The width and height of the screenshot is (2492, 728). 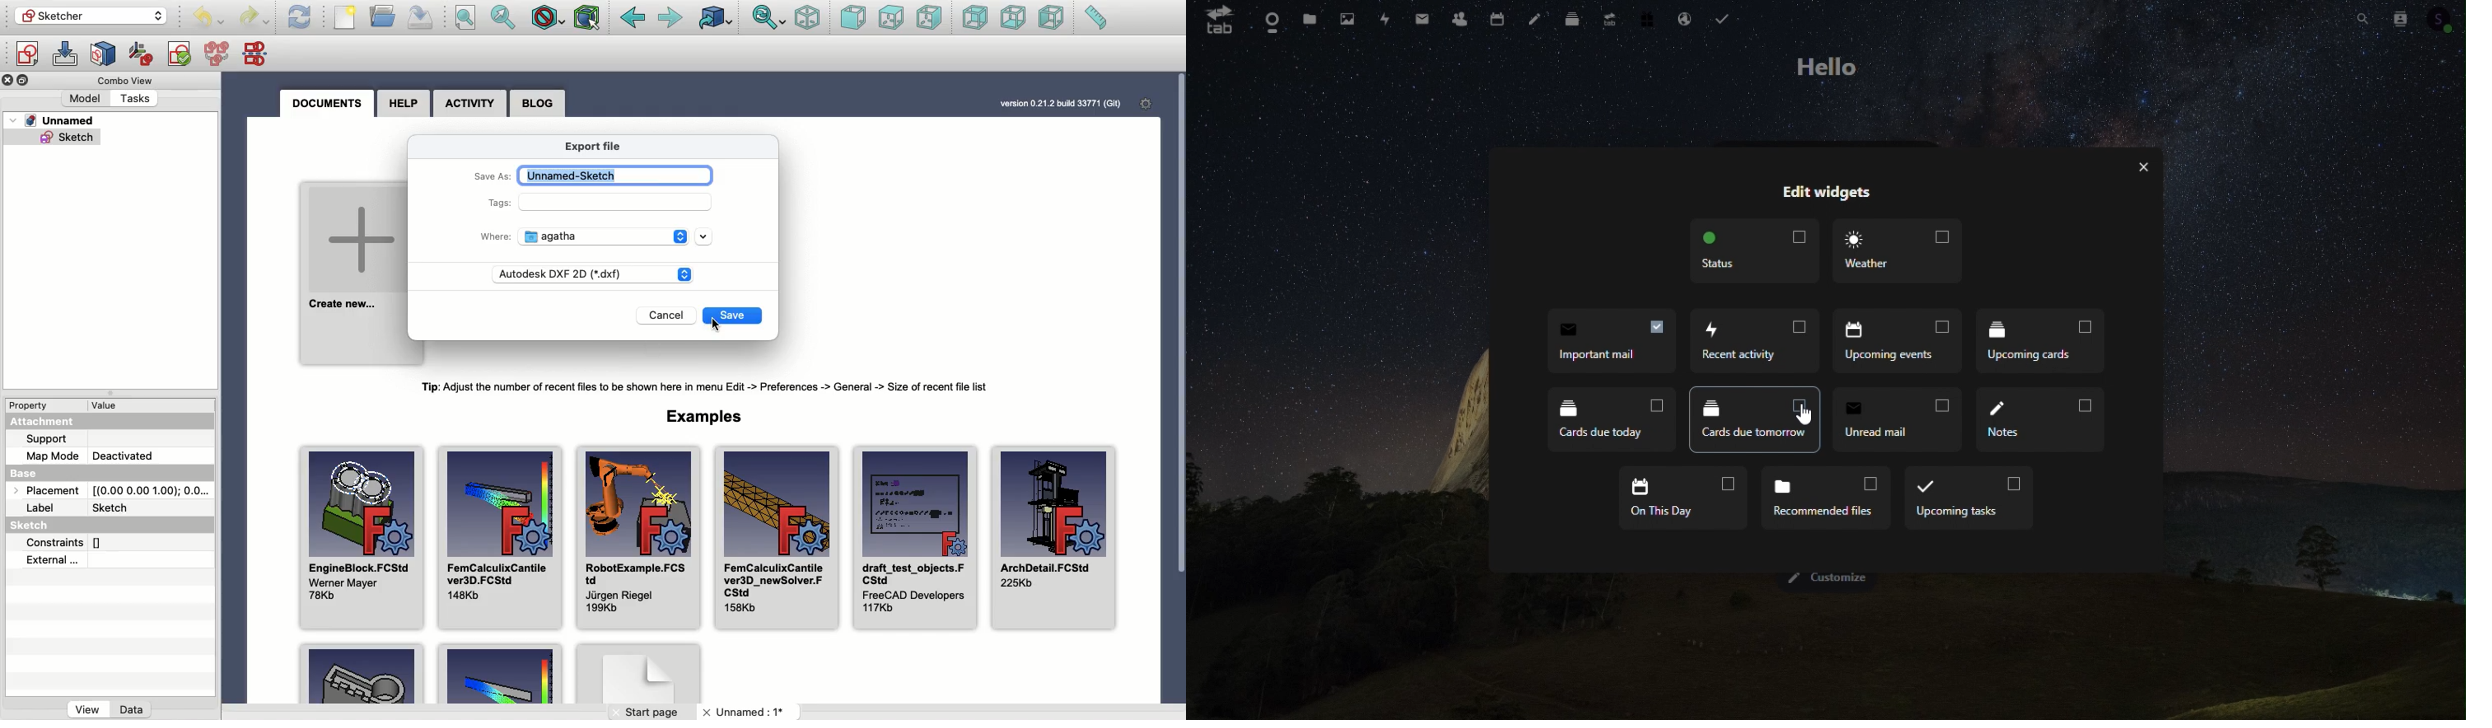 I want to click on Sketch, so click(x=54, y=139).